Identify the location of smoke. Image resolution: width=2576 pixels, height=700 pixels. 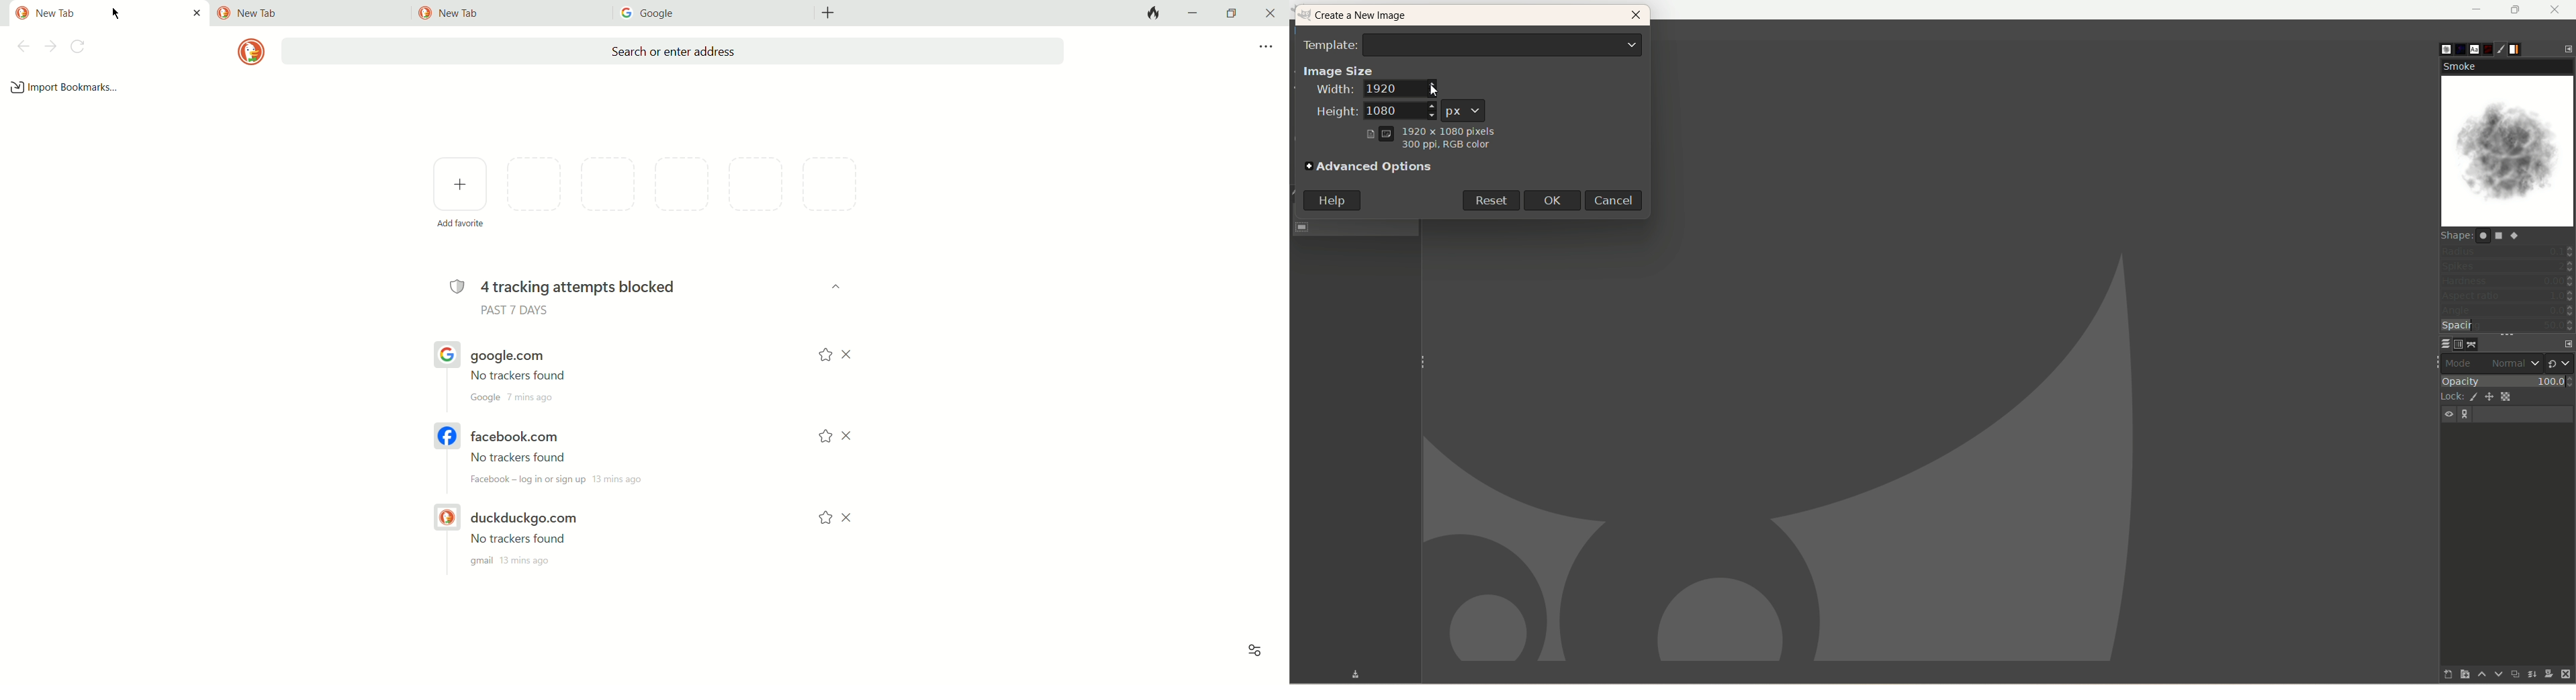
(2509, 143).